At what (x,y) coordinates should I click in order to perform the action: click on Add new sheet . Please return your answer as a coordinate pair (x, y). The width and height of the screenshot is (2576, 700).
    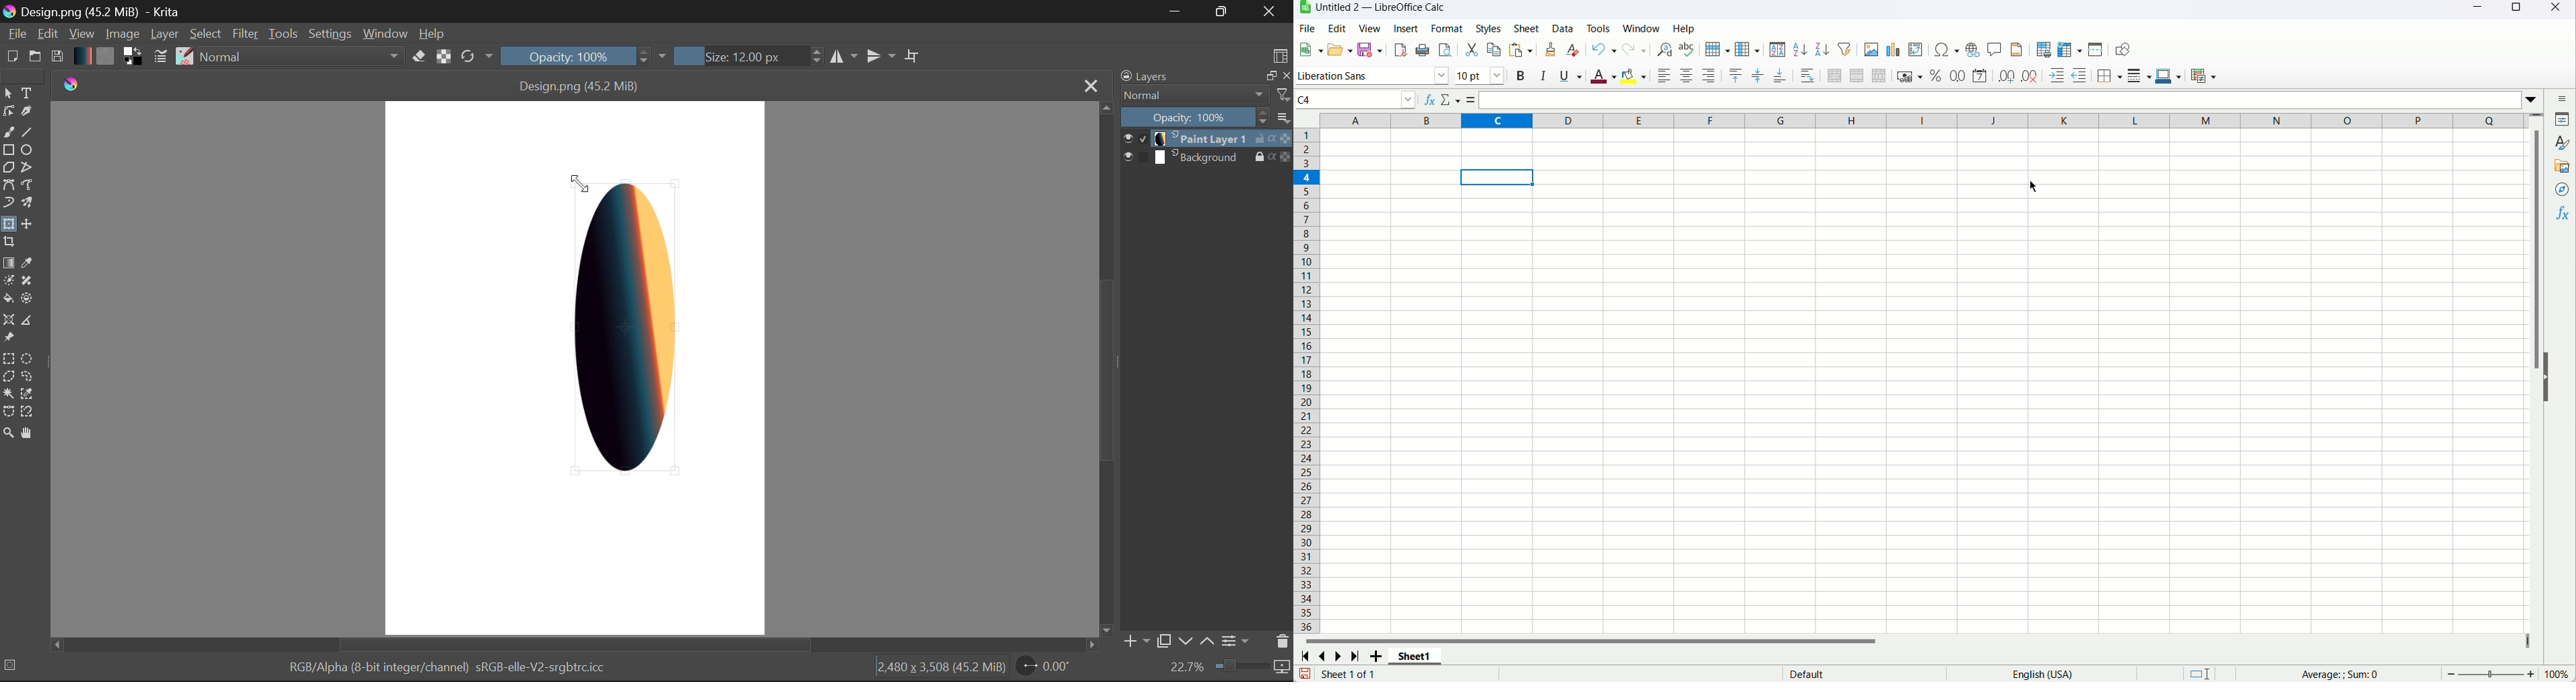
    Looking at the image, I should click on (1376, 658).